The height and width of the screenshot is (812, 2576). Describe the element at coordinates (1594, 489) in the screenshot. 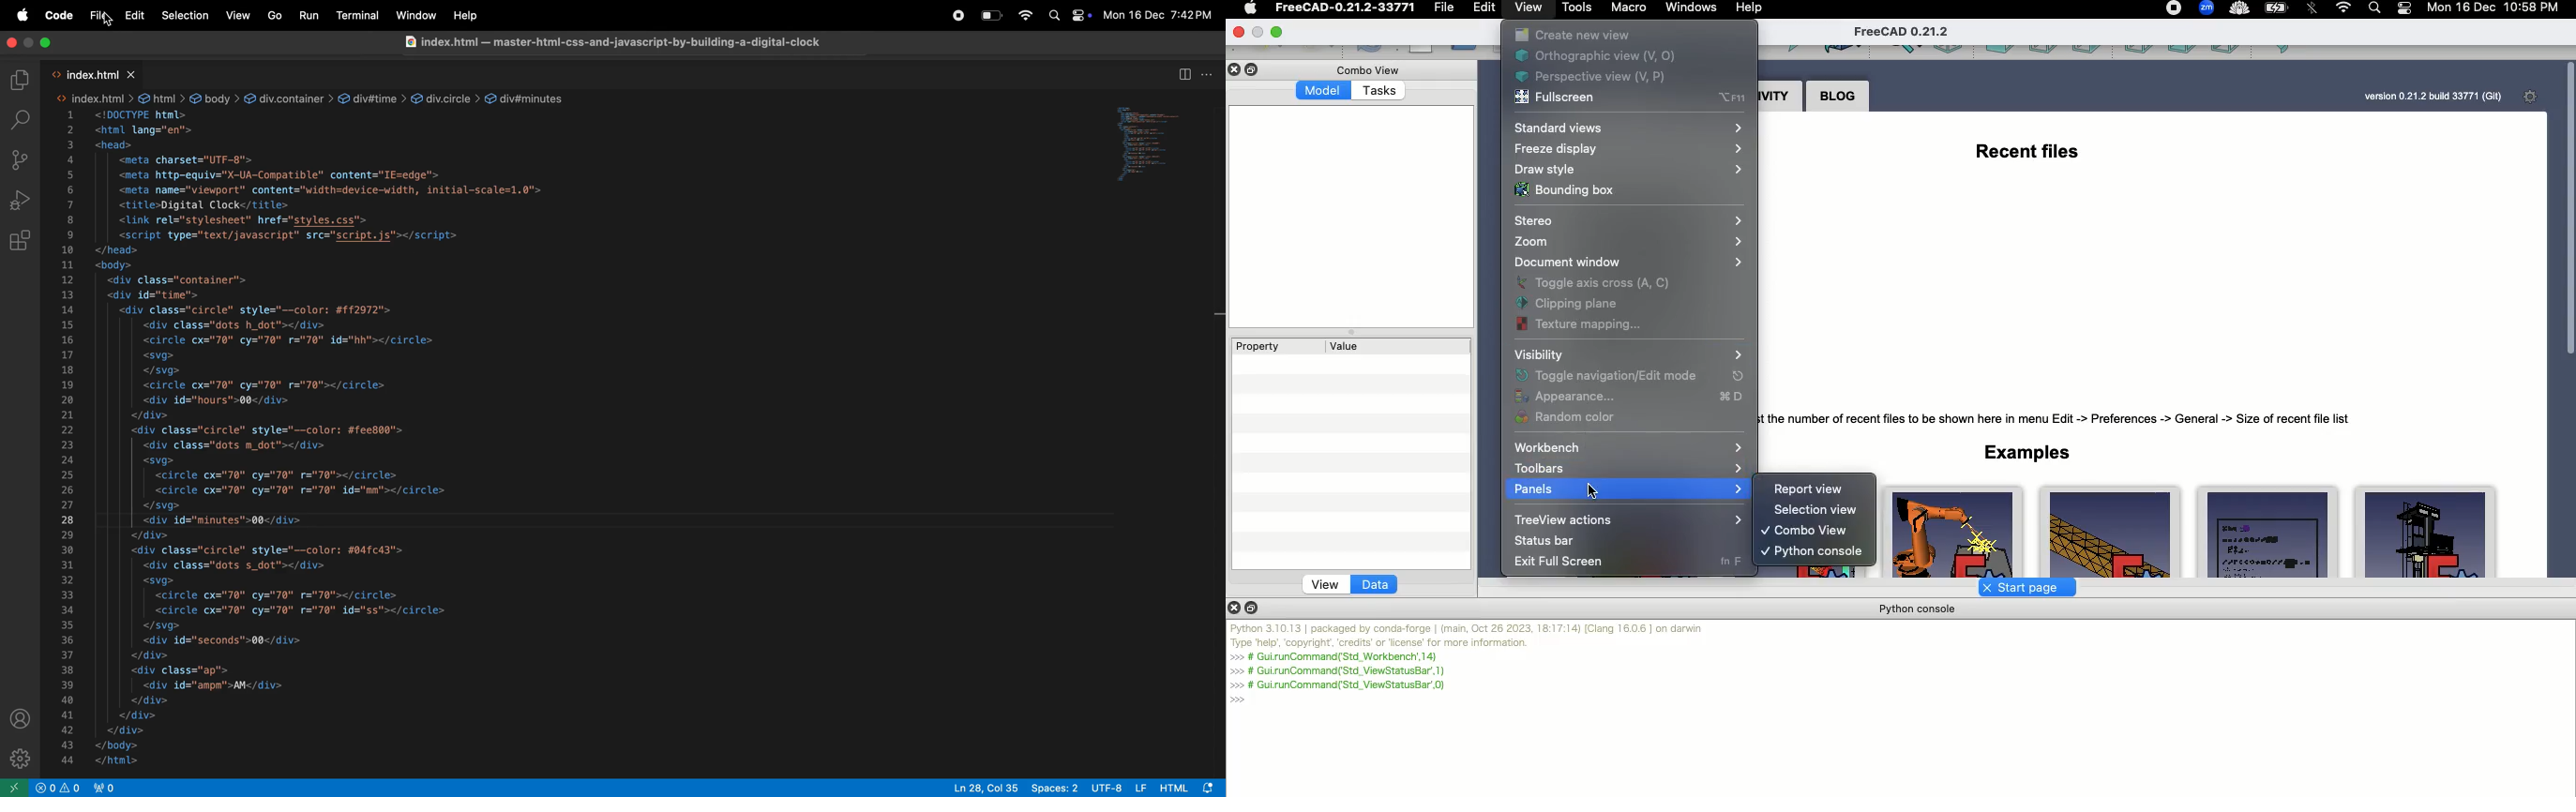

I see `cursor` at that location.